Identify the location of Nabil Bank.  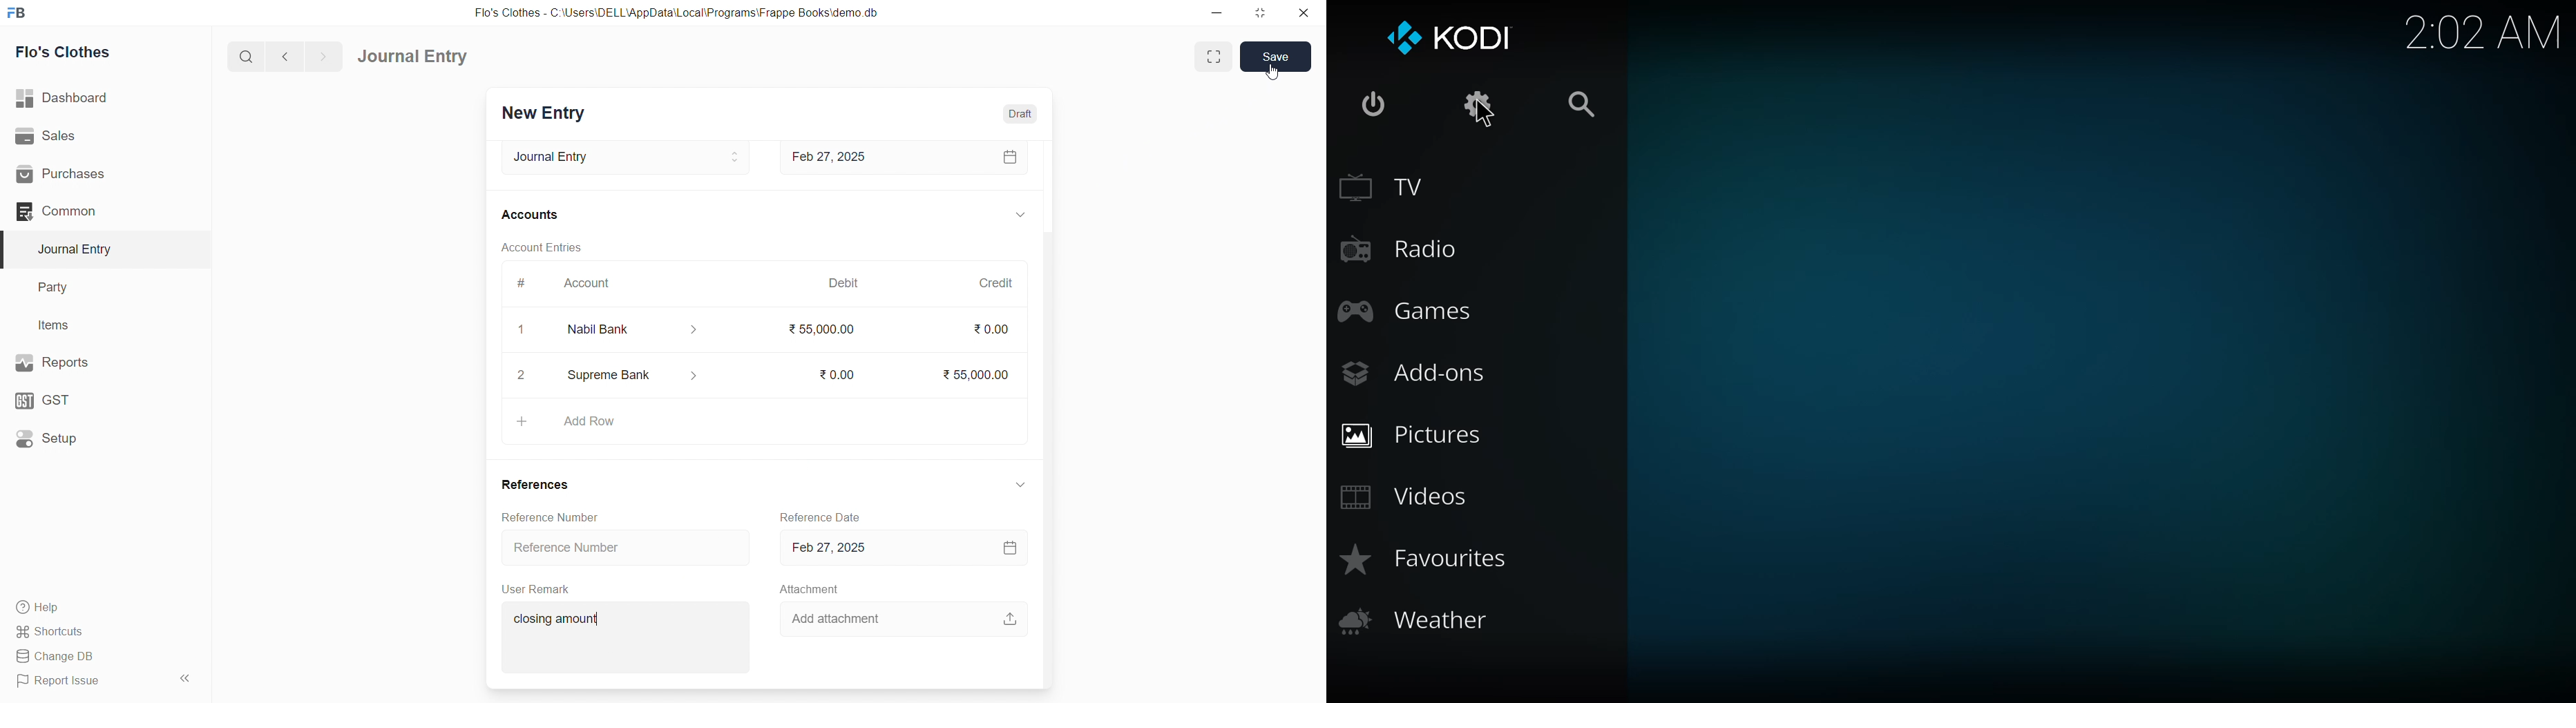
(642, 330).